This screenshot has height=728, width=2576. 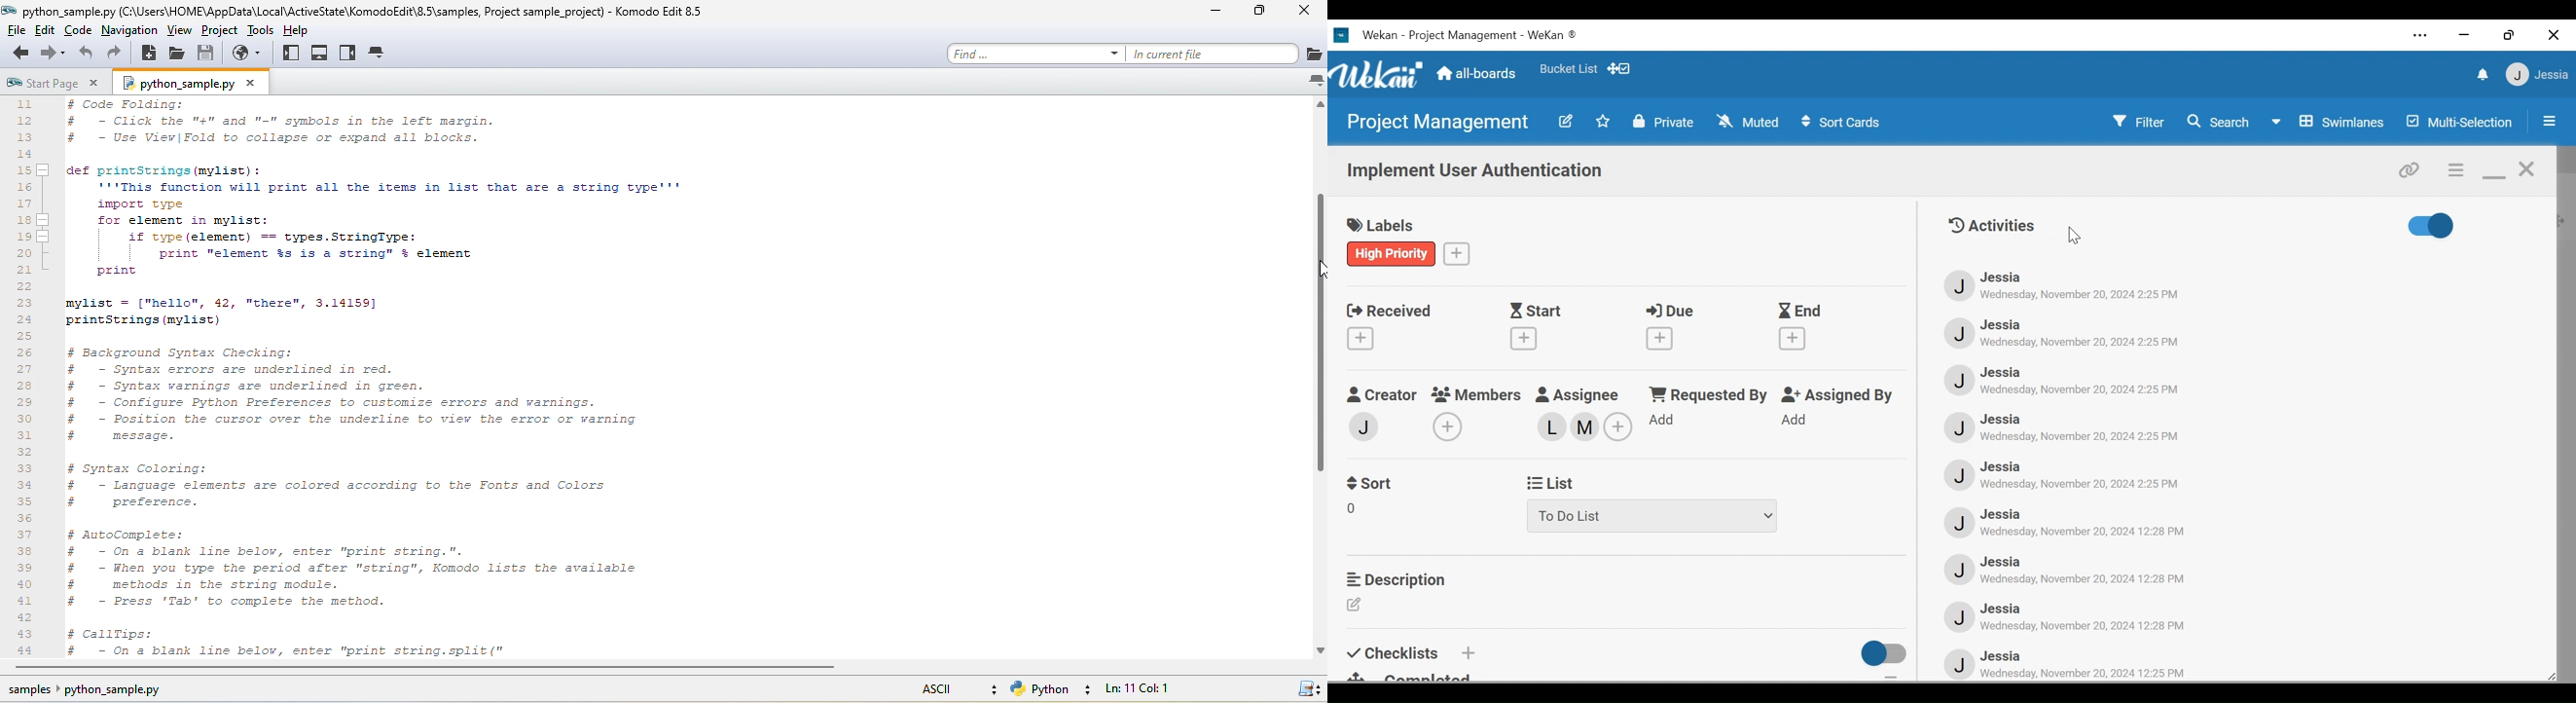 What do you see at coordinates (113, 692) in the screenshot?
I see `sample python` at bounding box center [113, 692].